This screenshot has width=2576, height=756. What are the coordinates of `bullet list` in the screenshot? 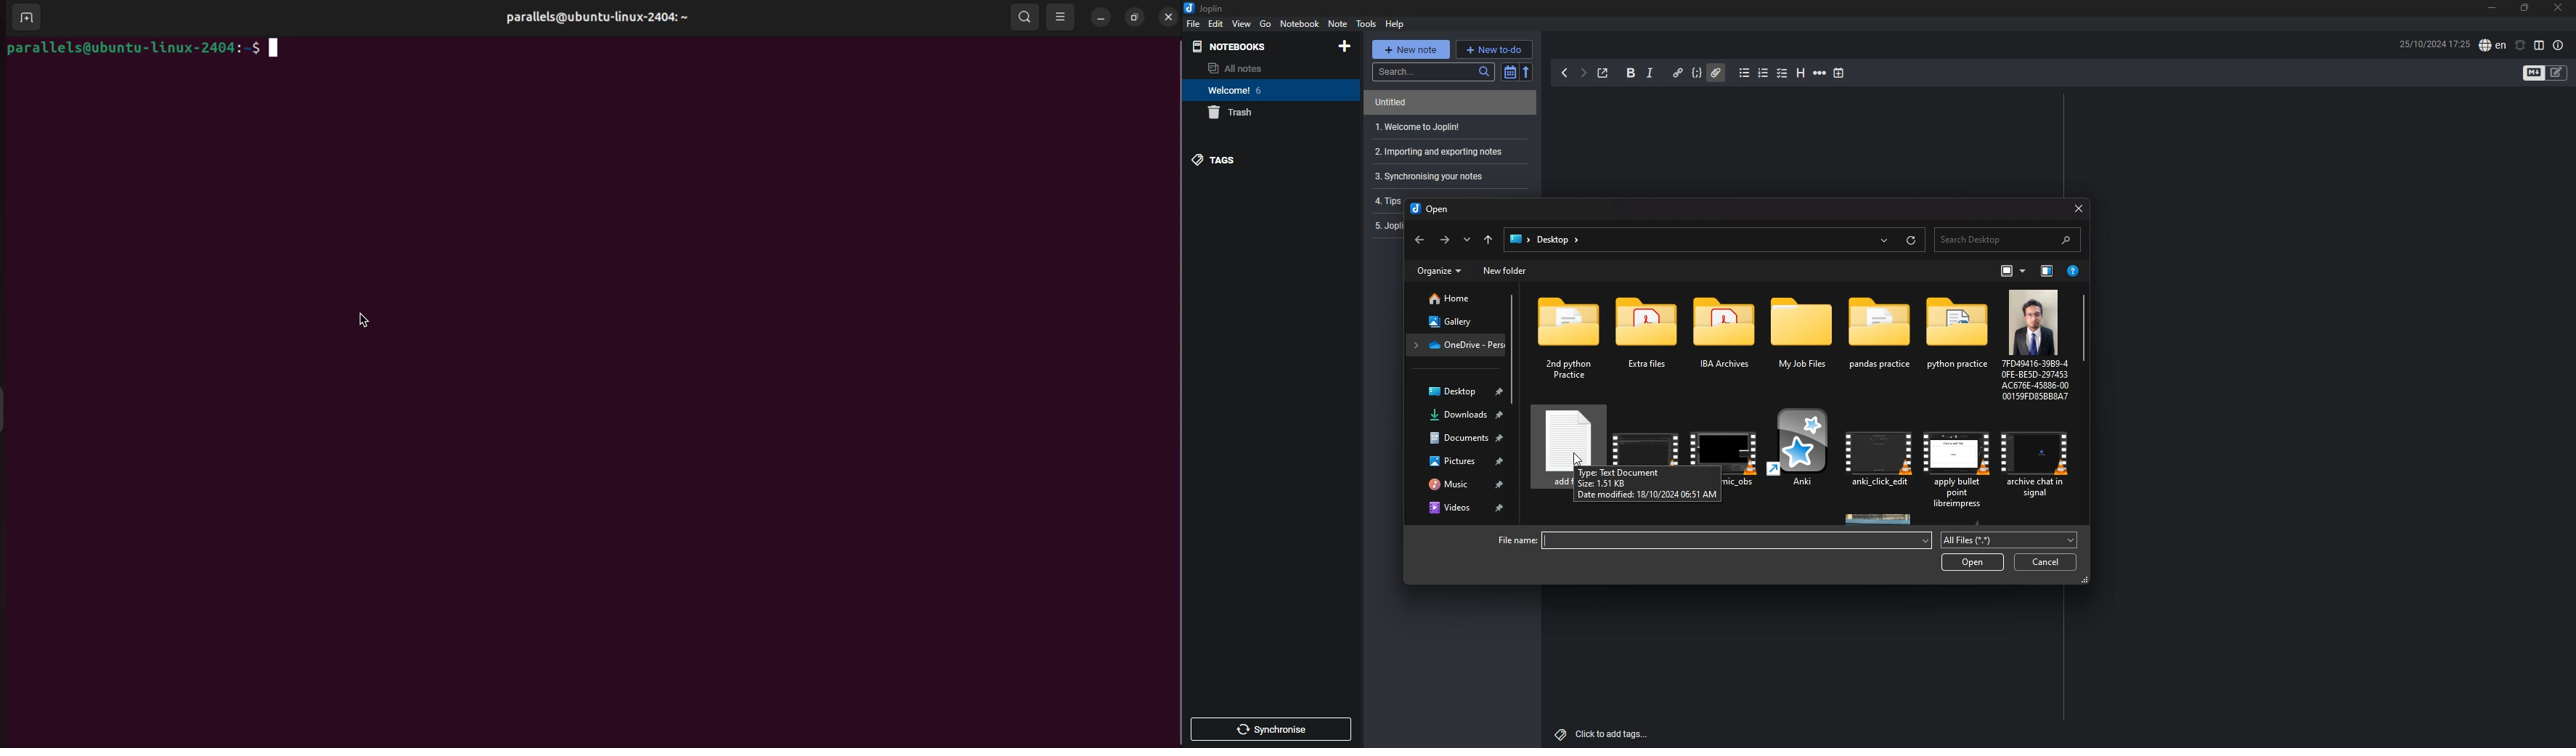 It's located at (1745, 73).